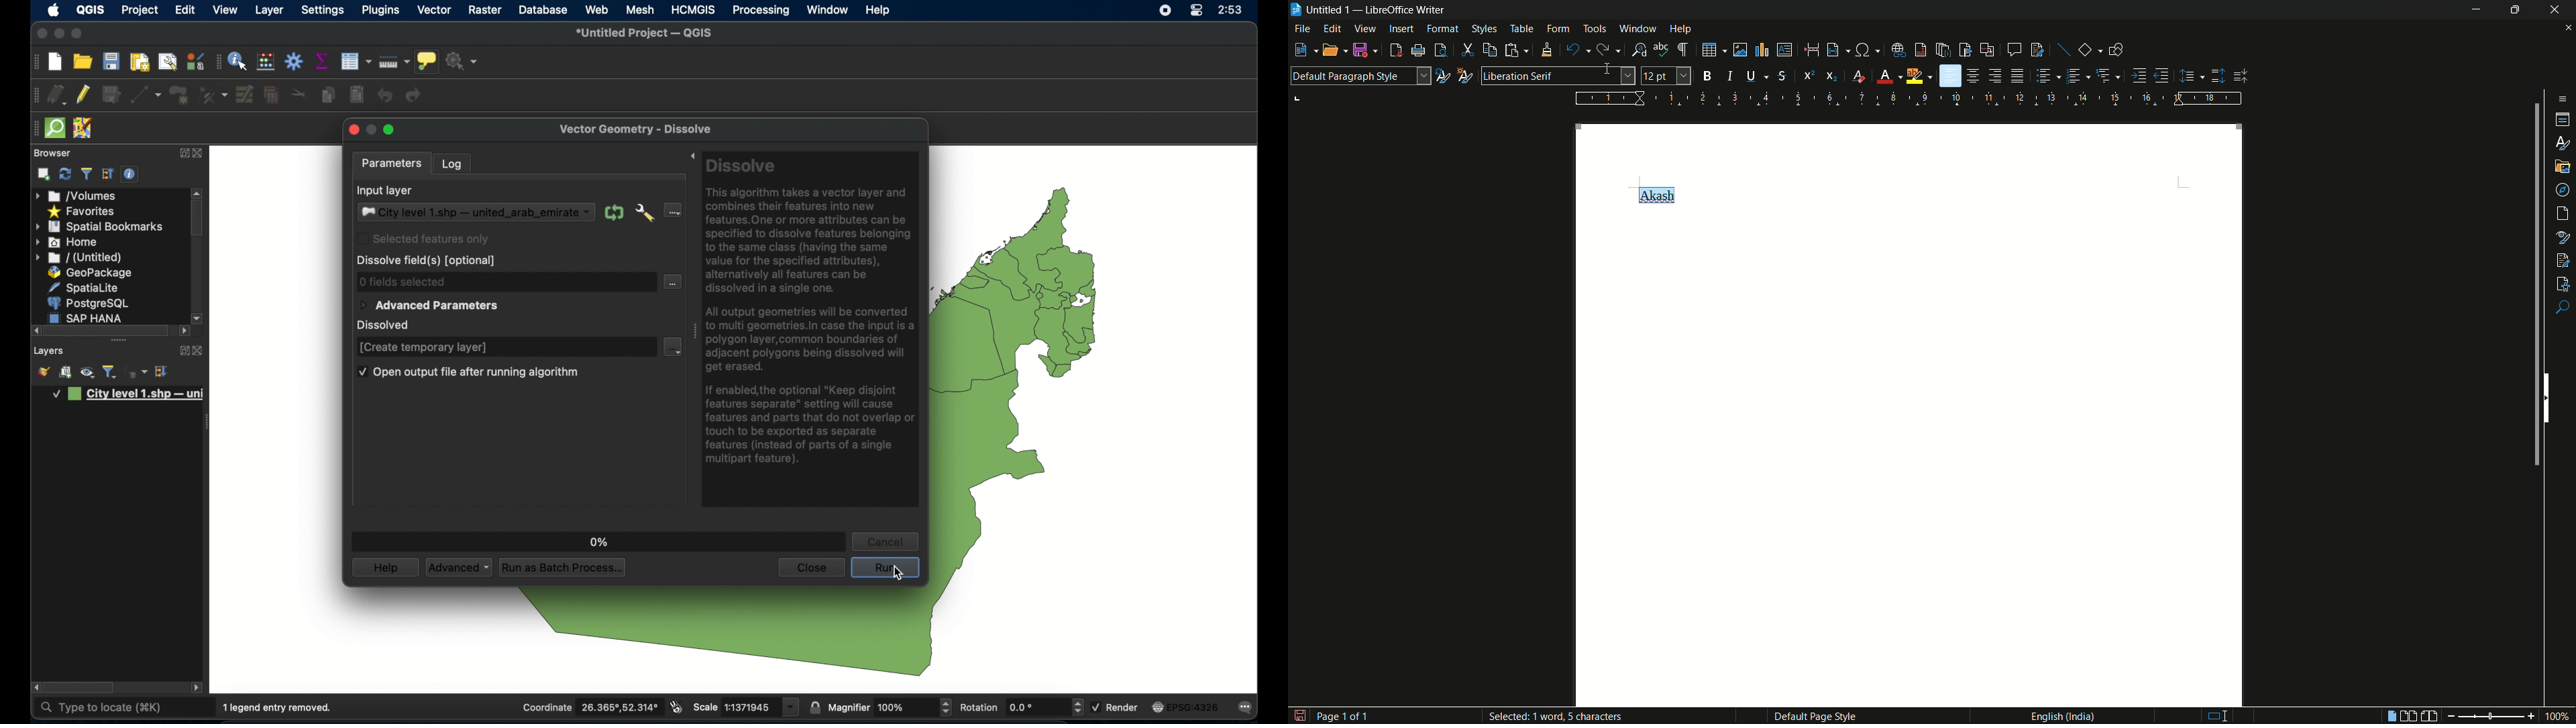  Describe the element at coordinates (1331, 52) in the screenshot. I see `open file` at that location.